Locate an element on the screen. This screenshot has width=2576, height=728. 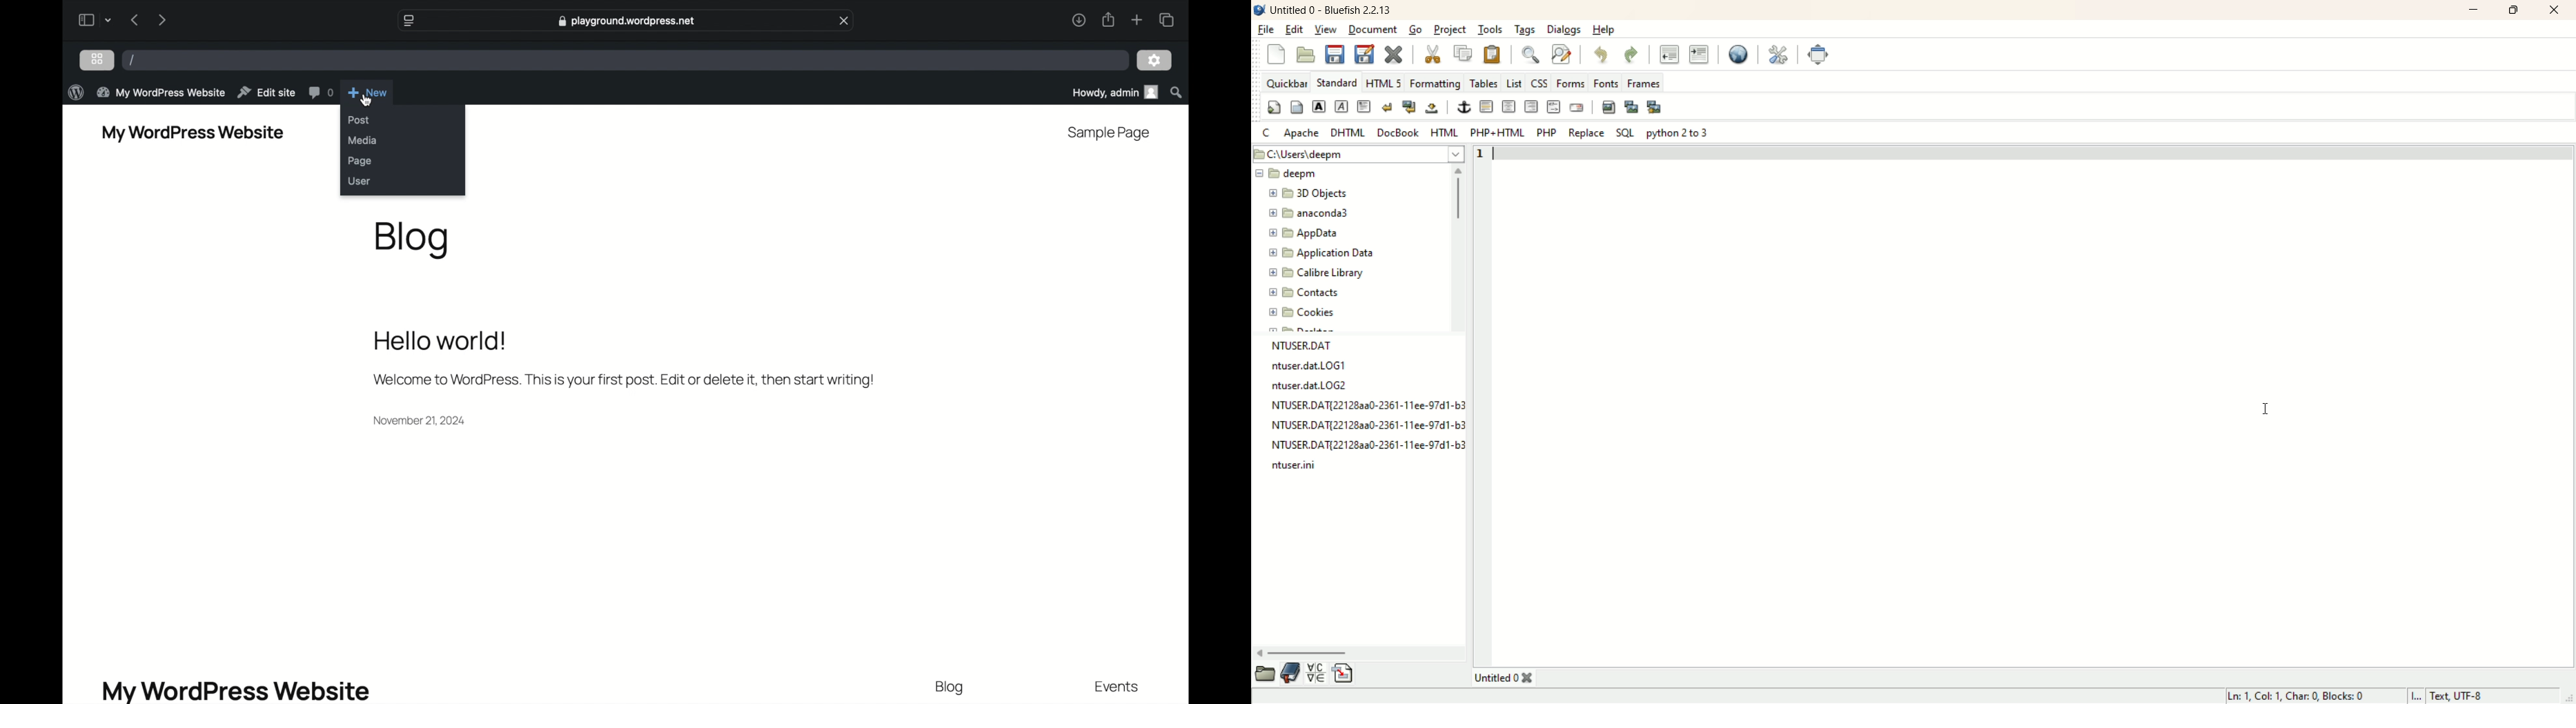
anaconda is located at coordinates (1313, 213).